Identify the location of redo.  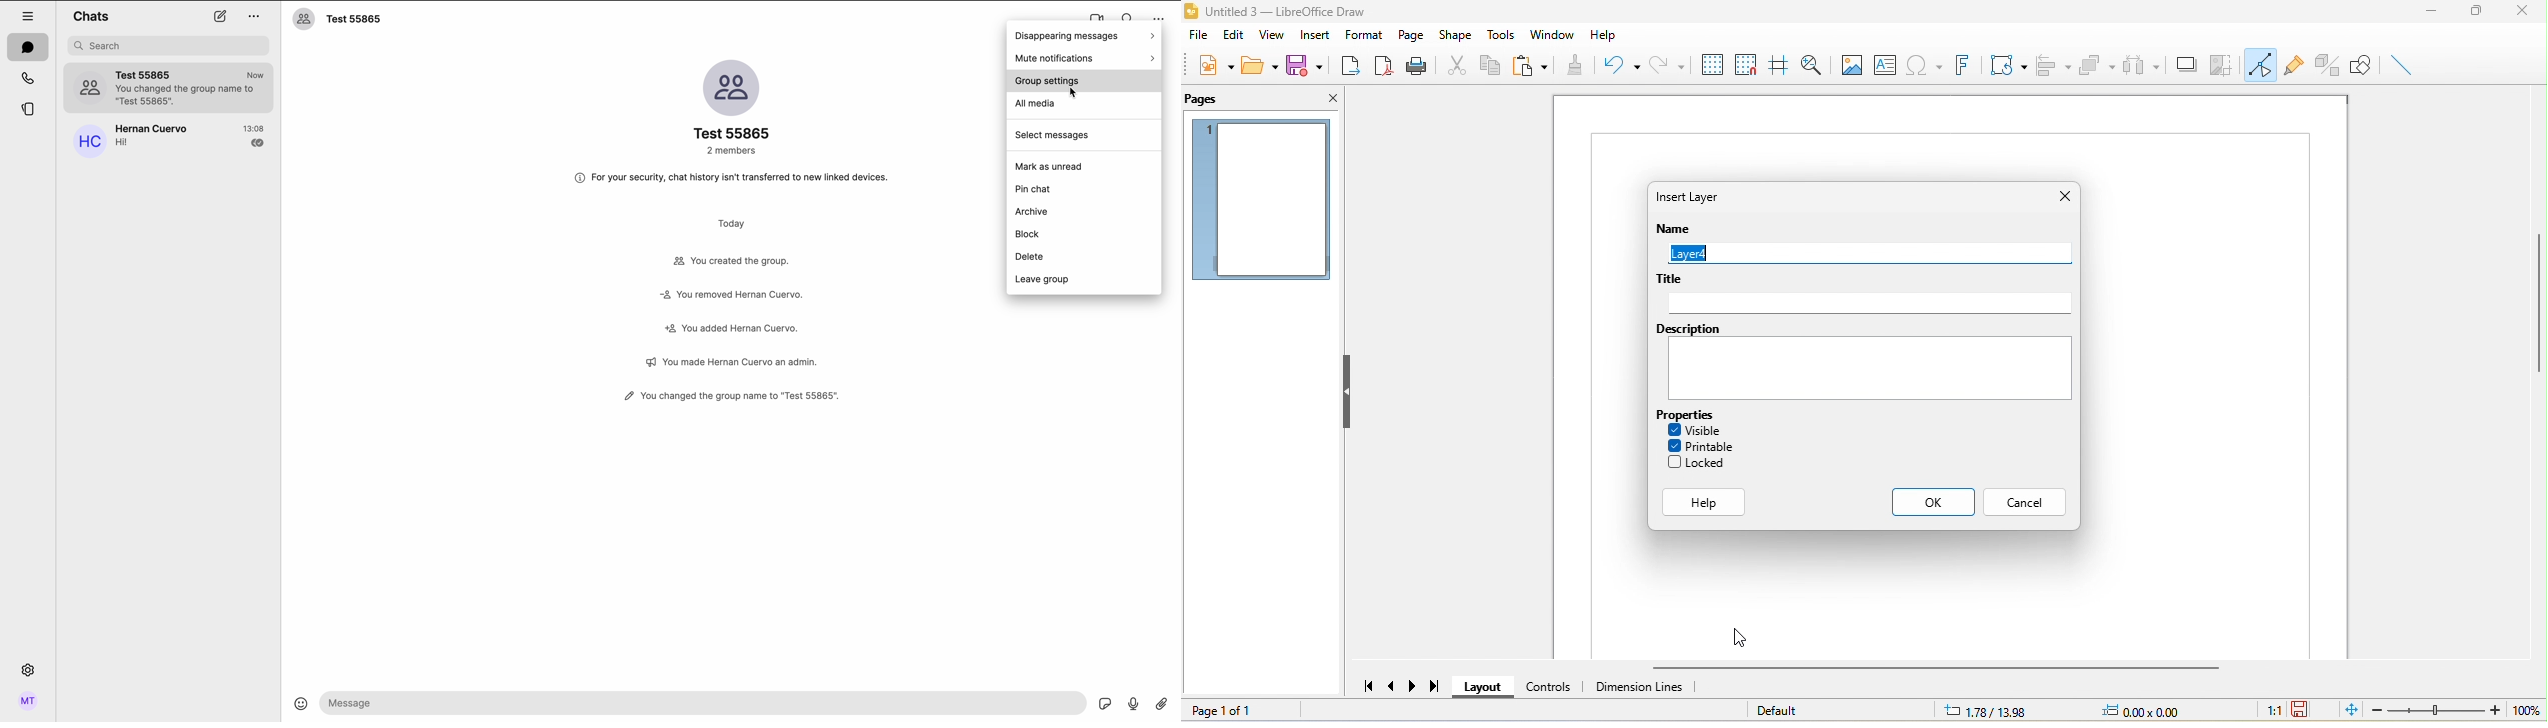
(1666, 63).